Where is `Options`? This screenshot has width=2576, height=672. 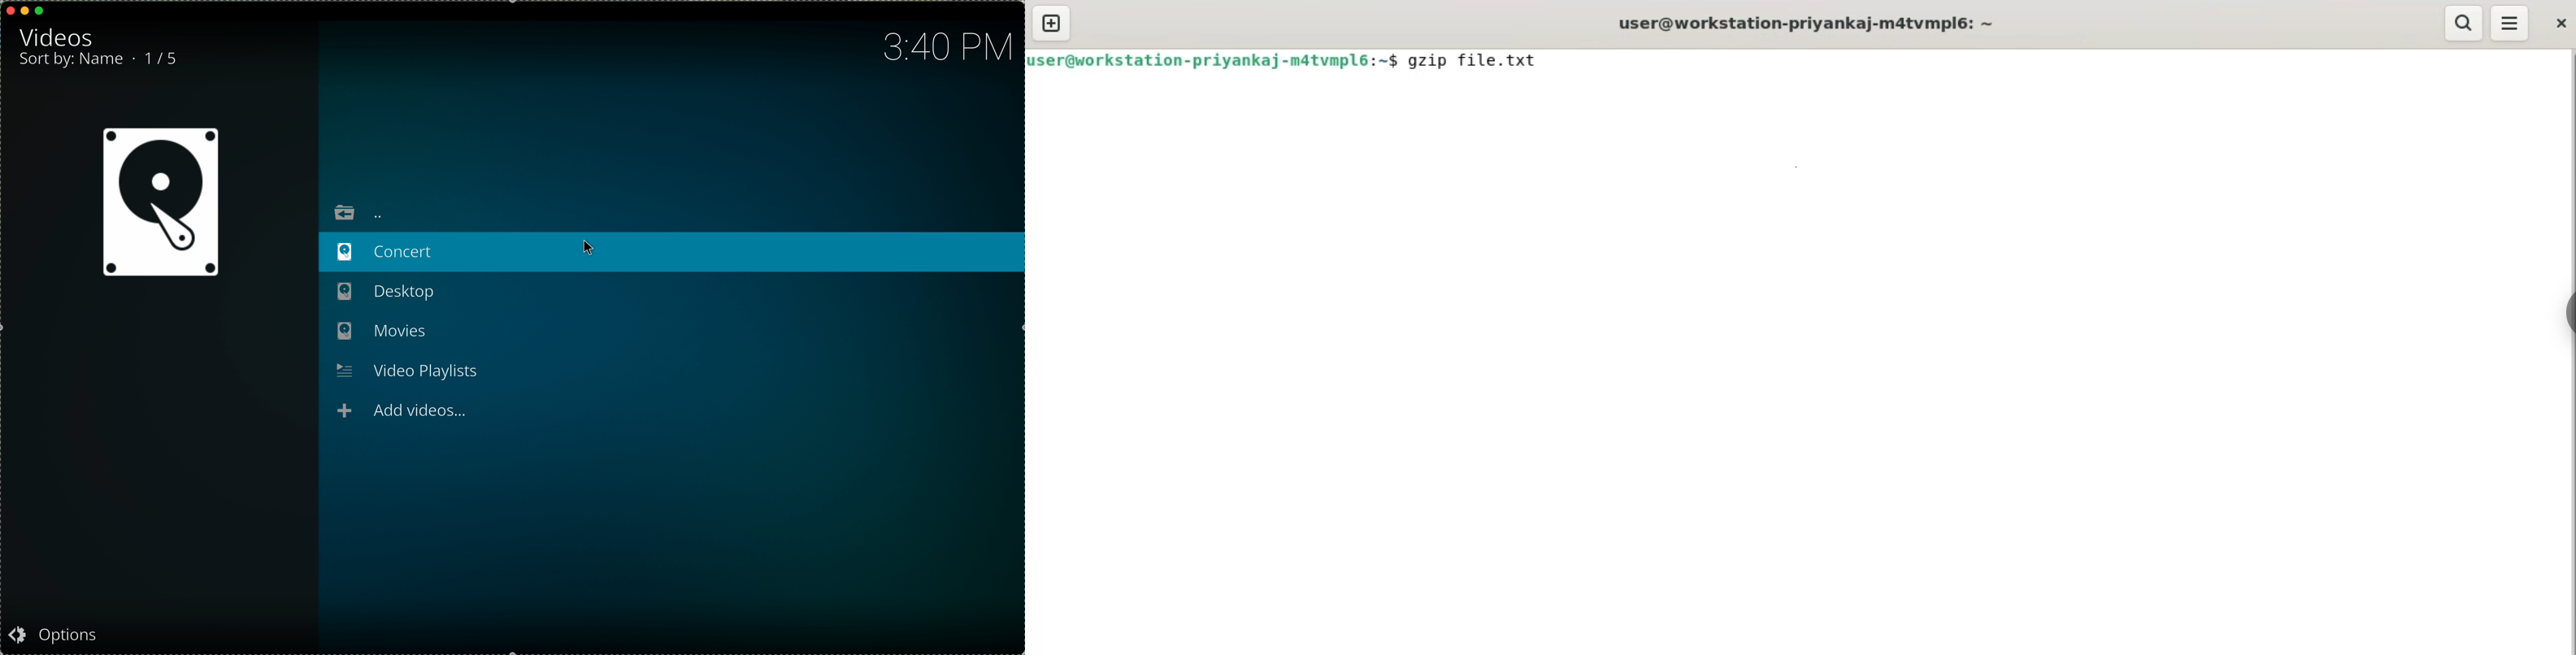
Options is located at coordinates (57, 633).